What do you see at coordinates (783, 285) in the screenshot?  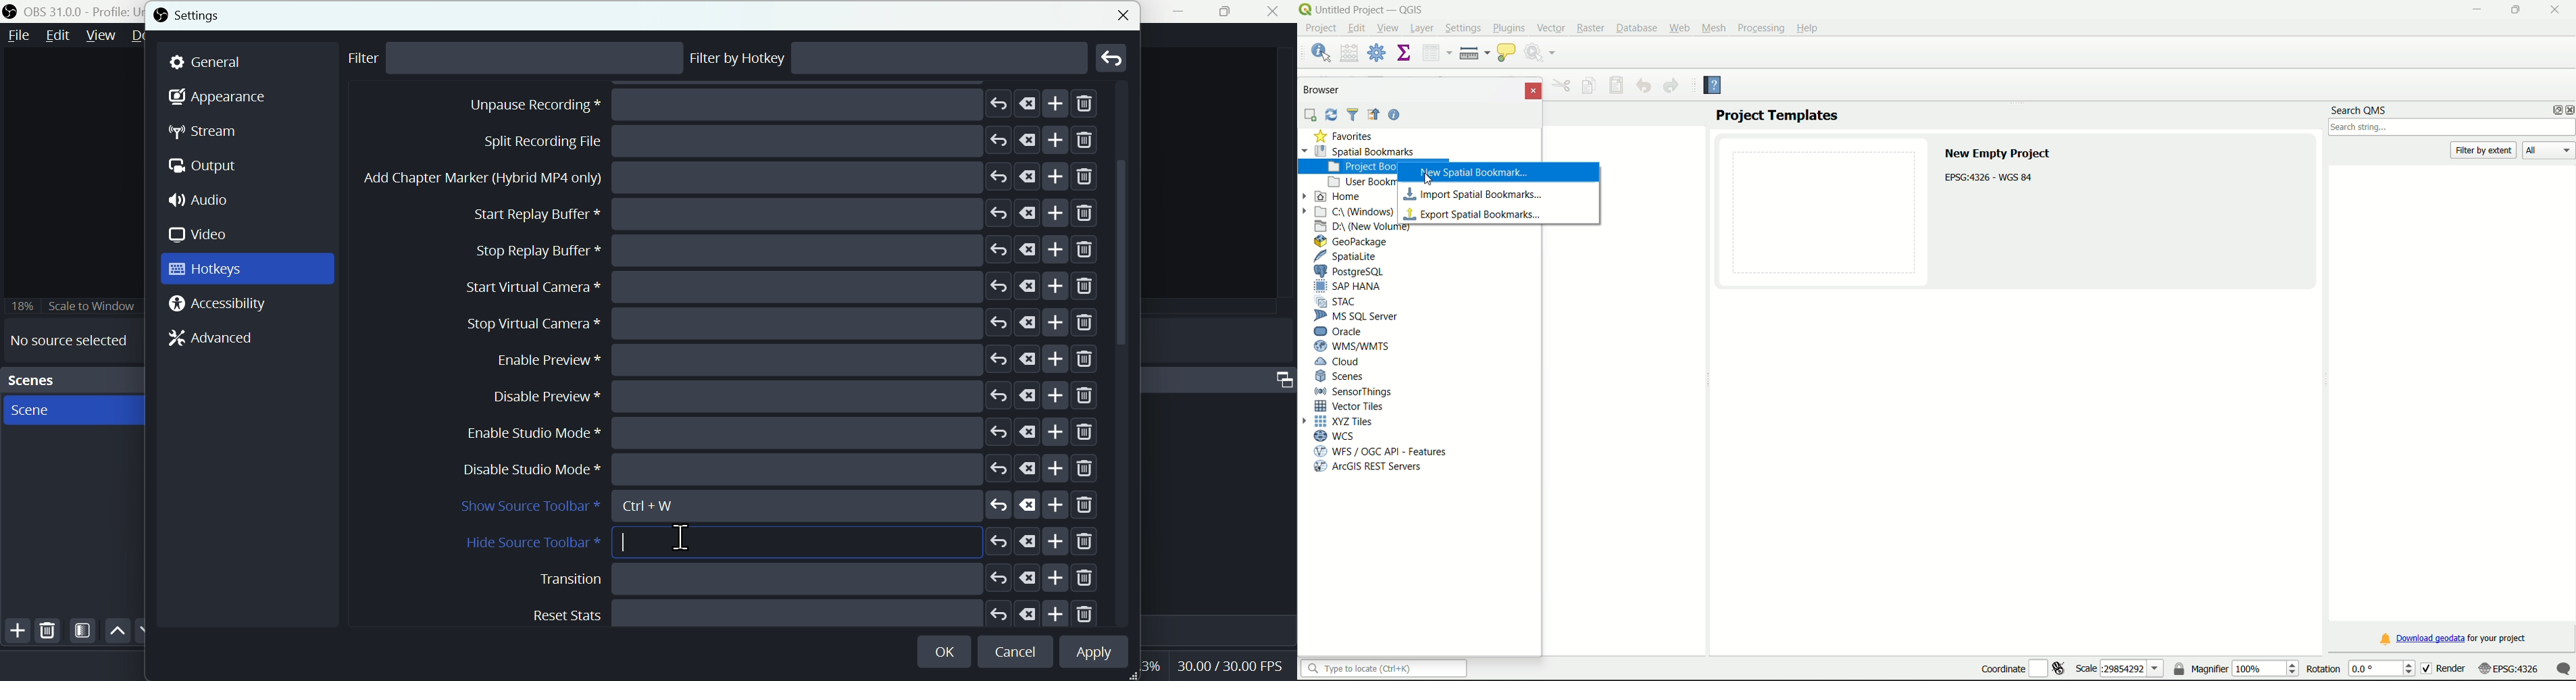 I see `Split recording file` at bounding box center [783, 285].